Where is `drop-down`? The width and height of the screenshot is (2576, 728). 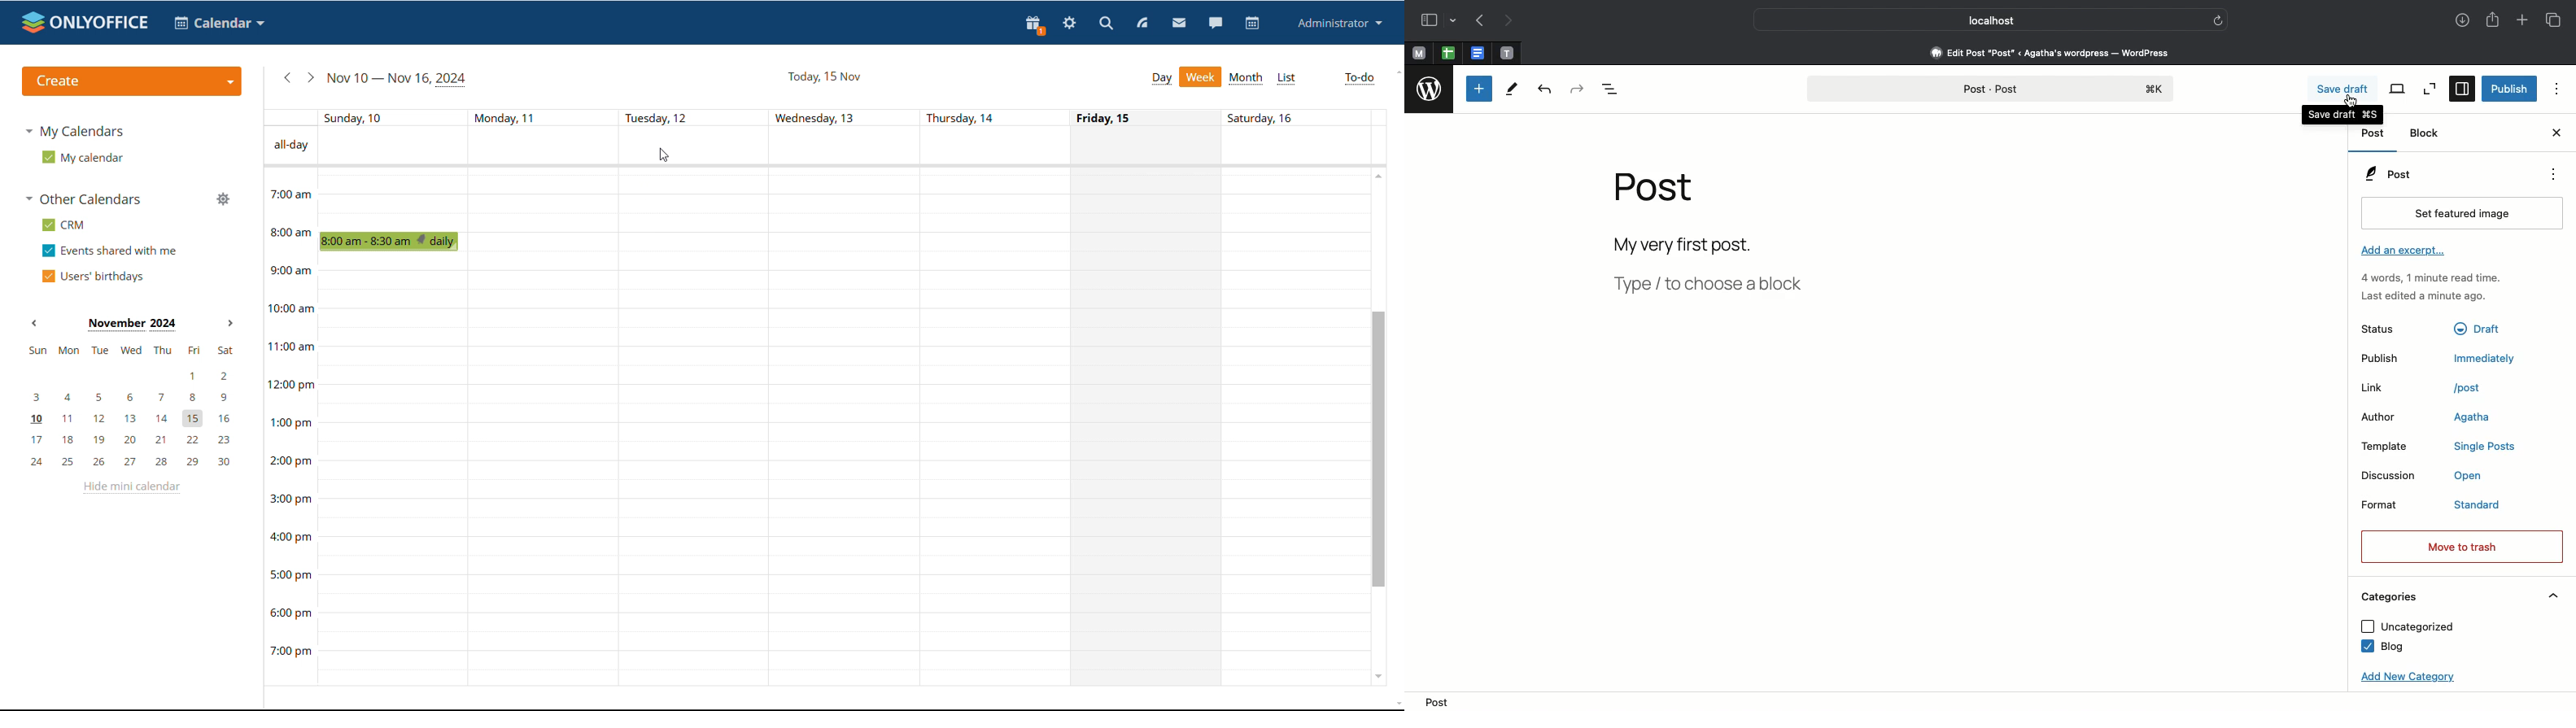 drop-down is located at coordinates (1455, 22).